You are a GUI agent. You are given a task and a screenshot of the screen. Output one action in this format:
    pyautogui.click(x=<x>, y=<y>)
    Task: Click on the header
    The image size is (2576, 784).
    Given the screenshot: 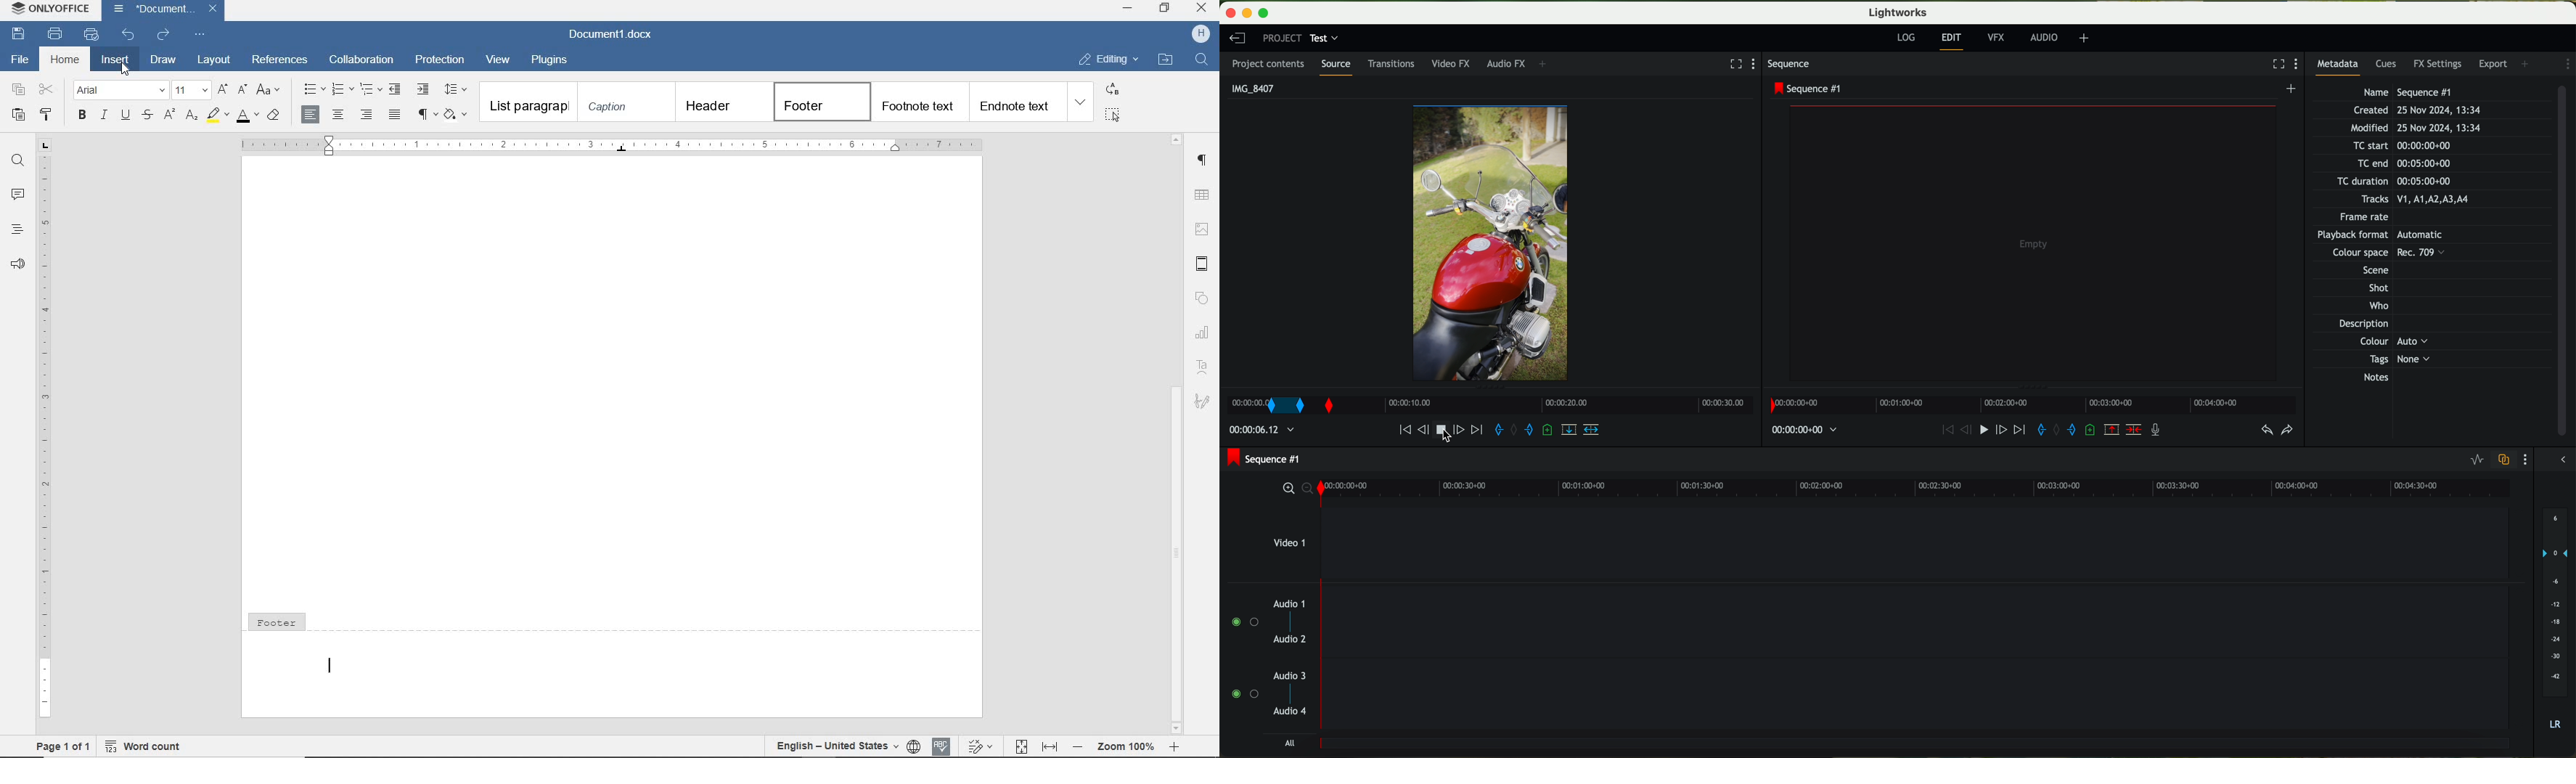 What is the action you would take?
    pyautogui.click(x=727, y=102)
    